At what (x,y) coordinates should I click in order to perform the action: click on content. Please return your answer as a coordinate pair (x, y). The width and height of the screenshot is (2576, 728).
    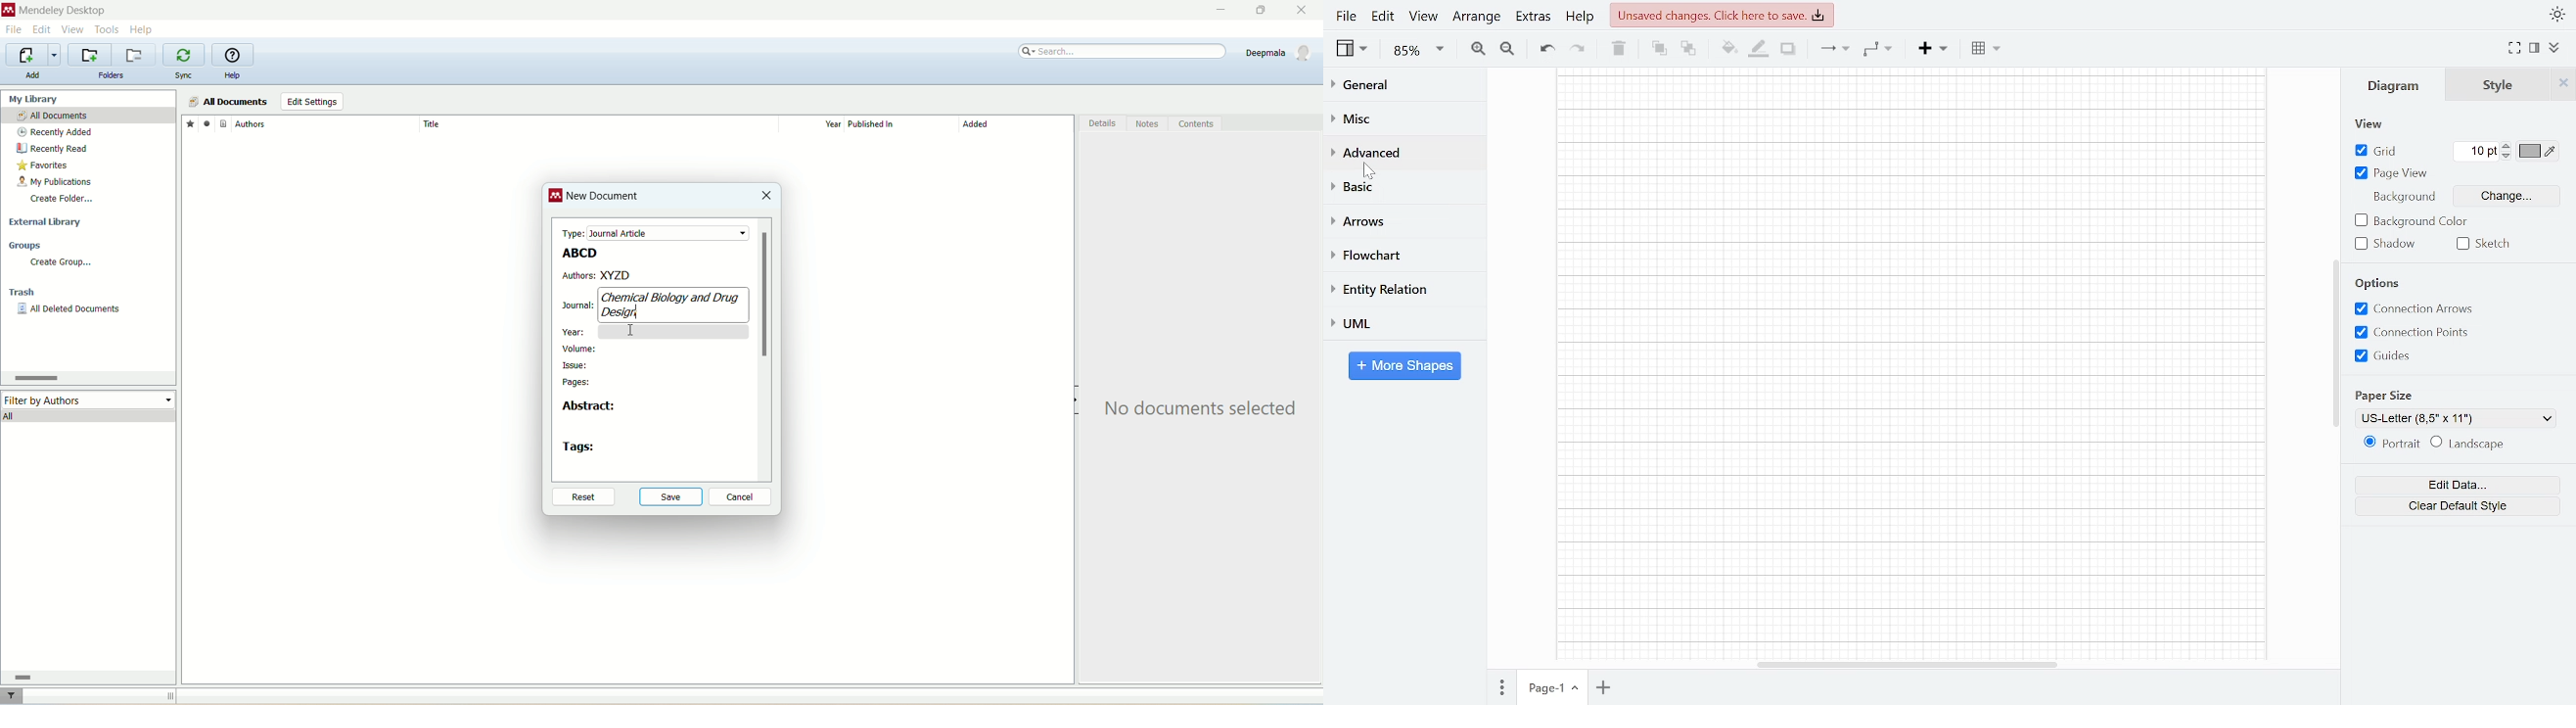
    Looking at the image, I should click on (1196, 124).